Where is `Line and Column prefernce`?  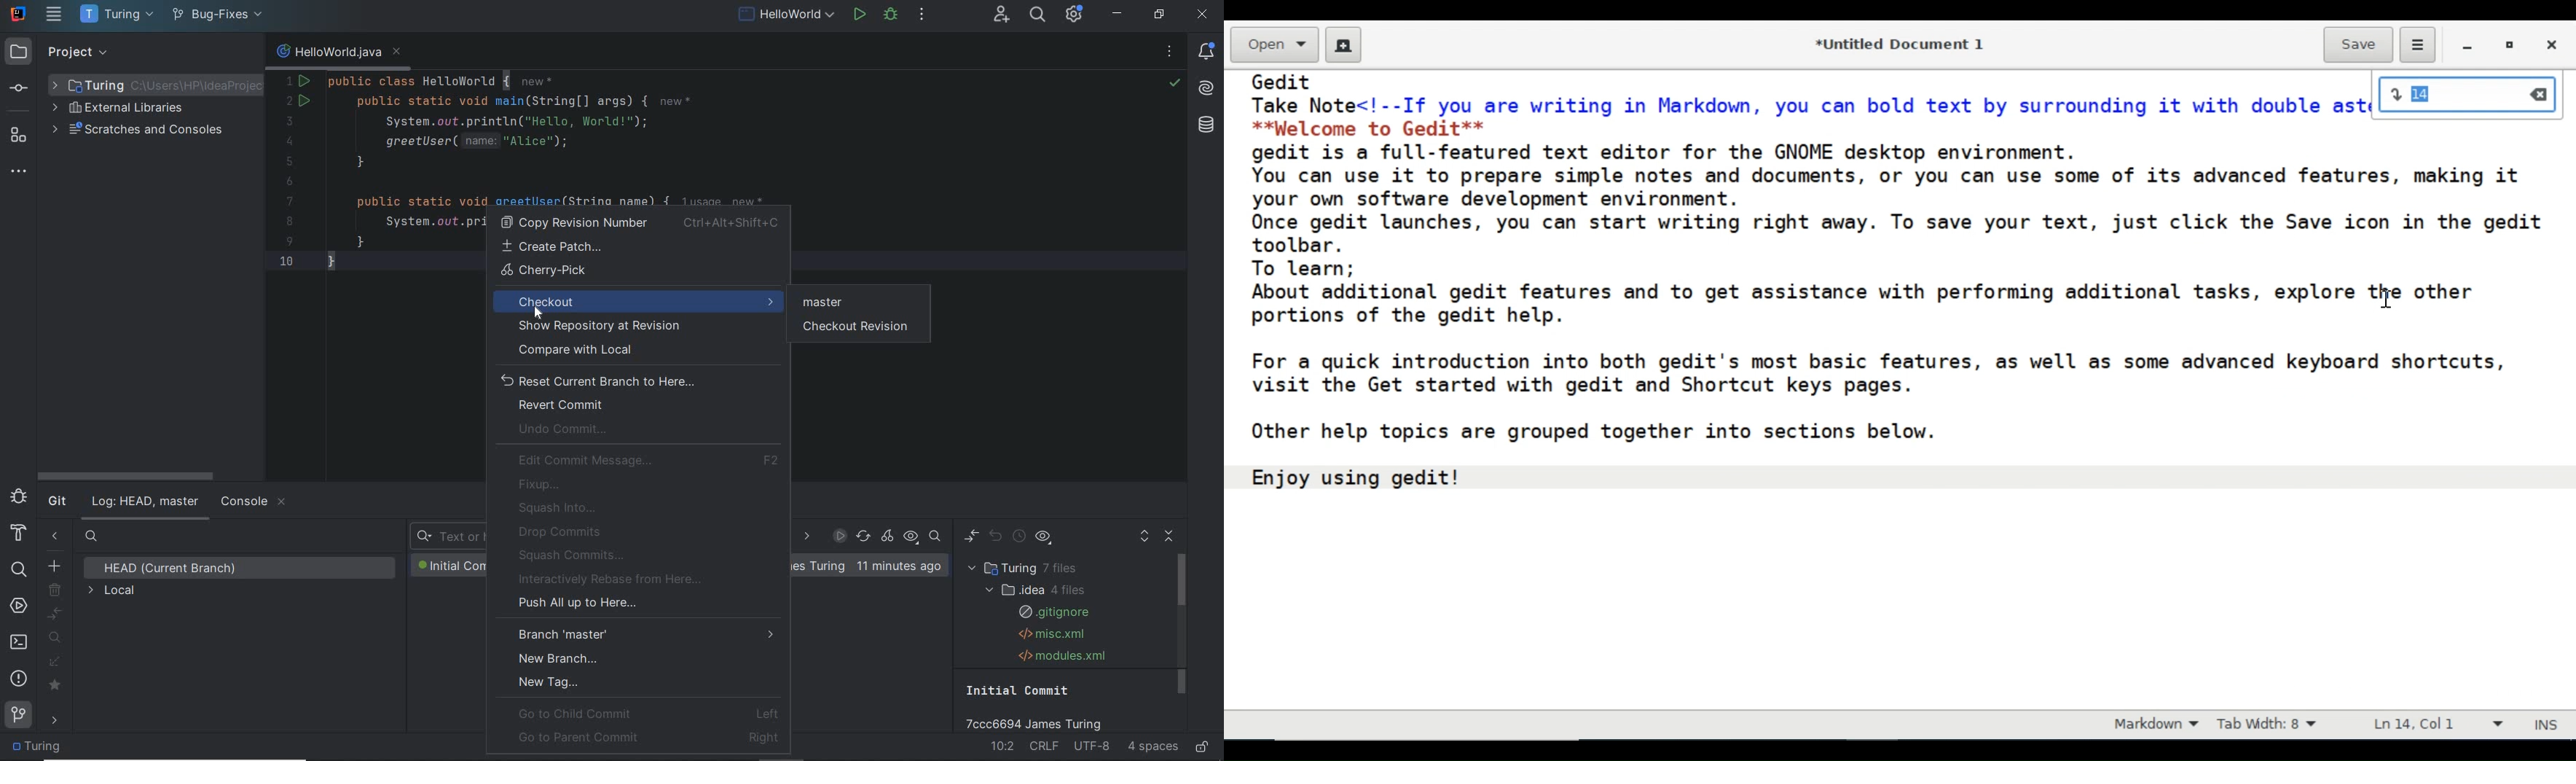 Line and Column prefernce is located at coordinates (2439, 726).